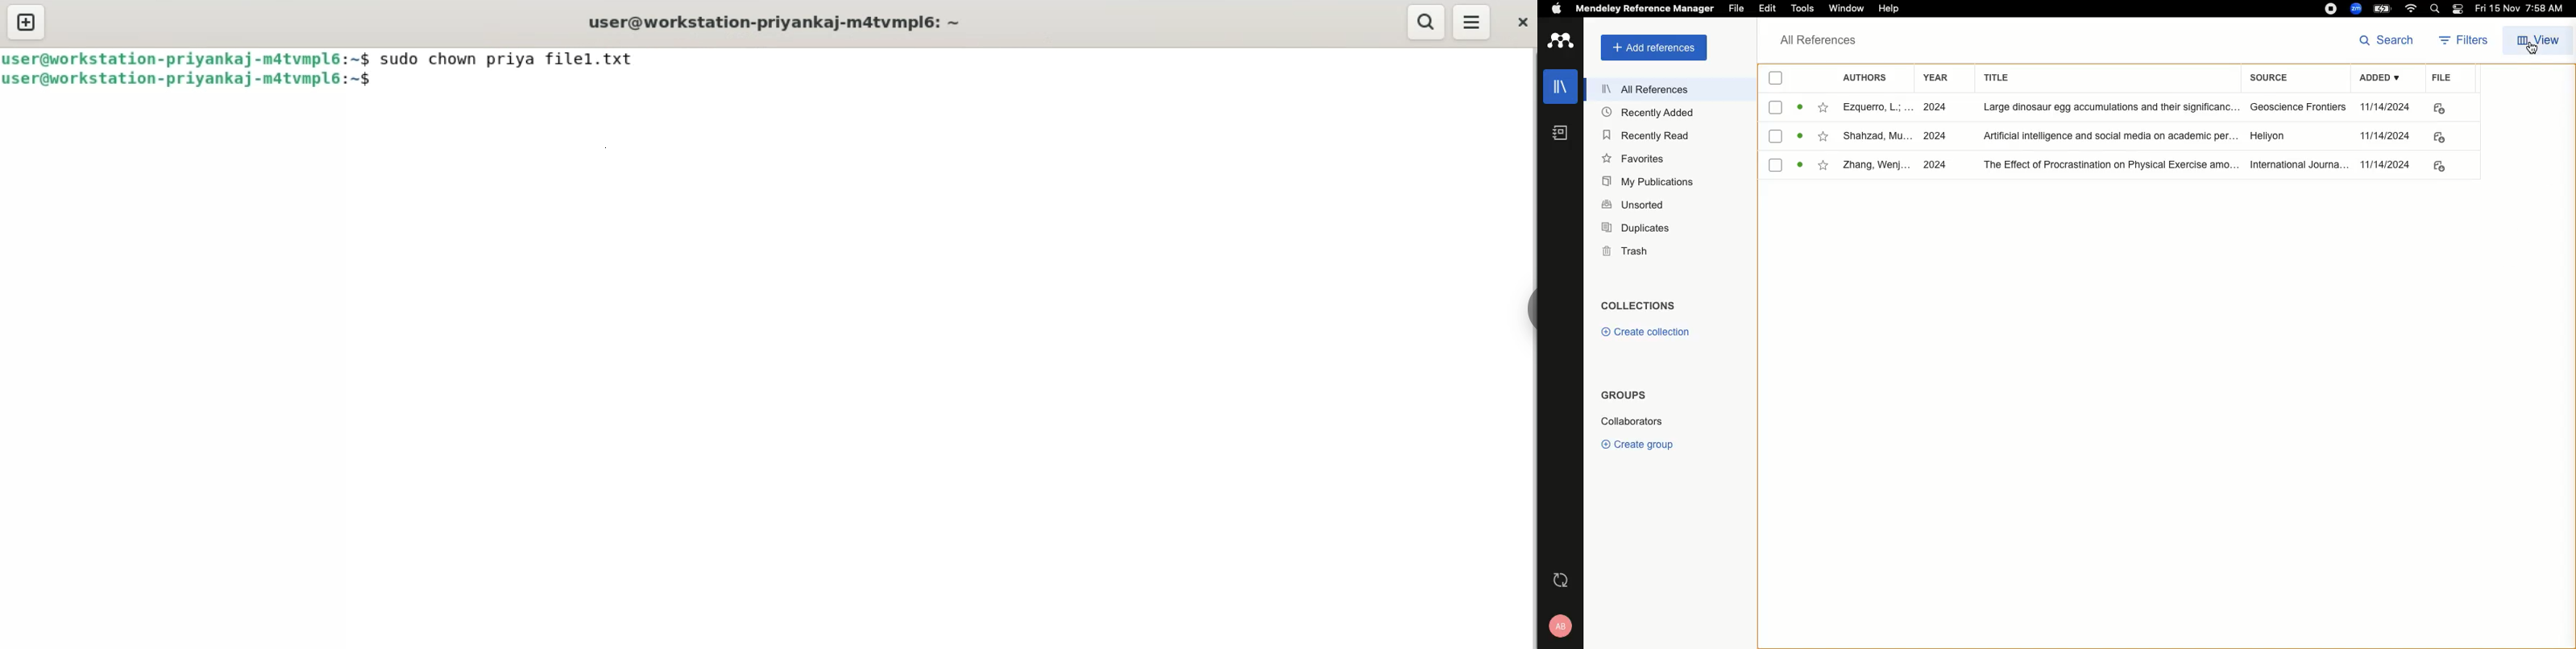  I want to click on Checkbox, so click(1771, 77).